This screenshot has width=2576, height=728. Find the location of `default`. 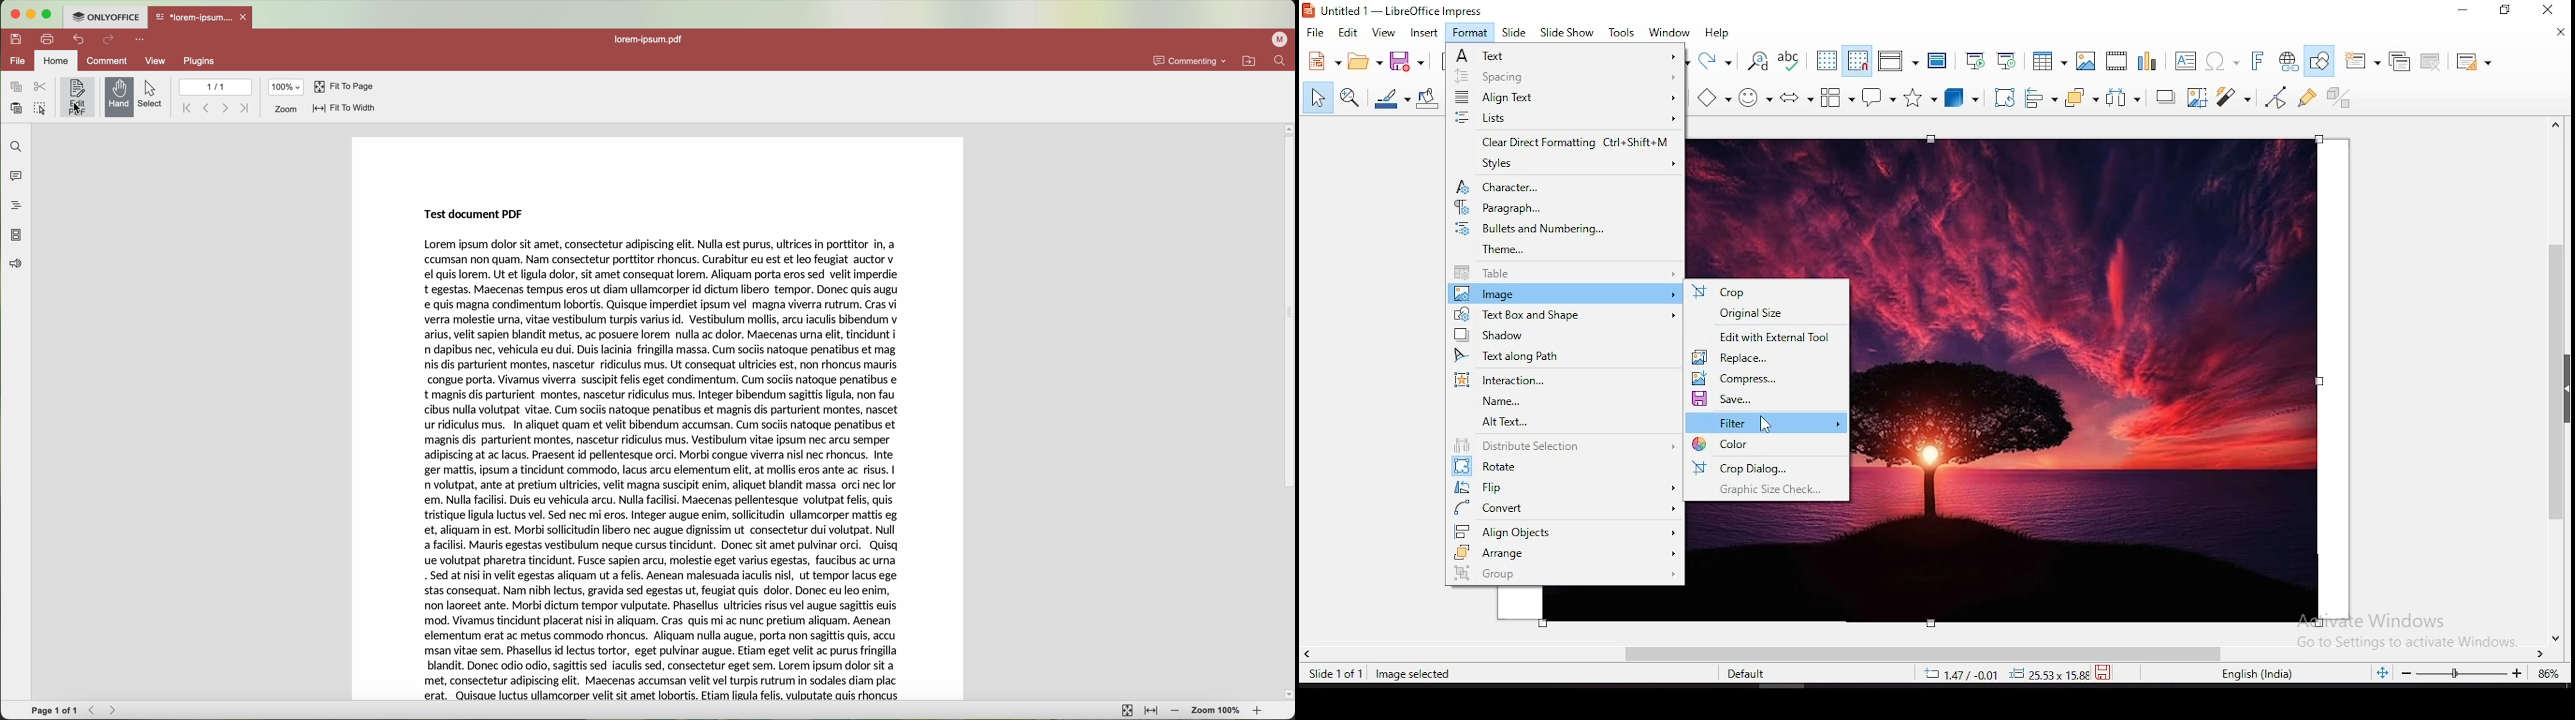

default is located at coordinates (1752, 677).